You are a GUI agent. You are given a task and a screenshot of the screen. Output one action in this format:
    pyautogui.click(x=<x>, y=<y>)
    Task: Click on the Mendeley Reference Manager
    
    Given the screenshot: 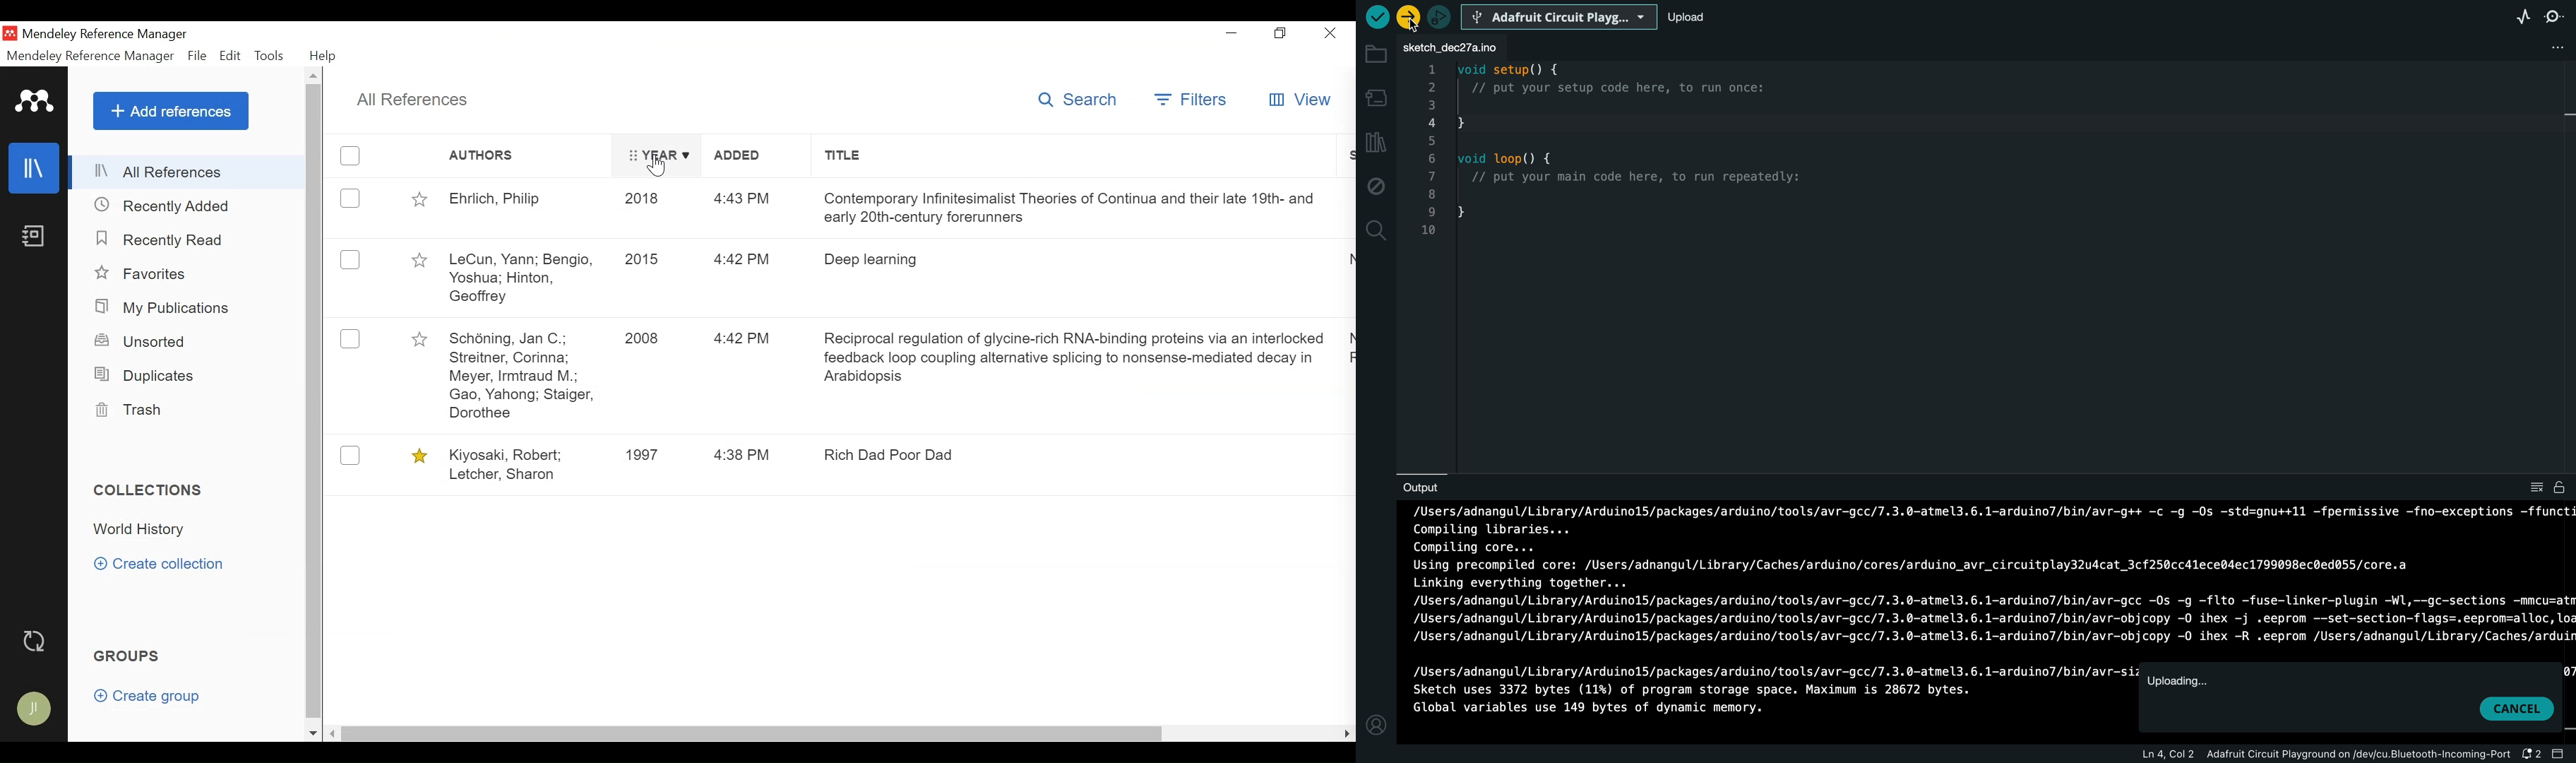 What is the action you would take?
    pyautogui.click(x=104, y=35)
    